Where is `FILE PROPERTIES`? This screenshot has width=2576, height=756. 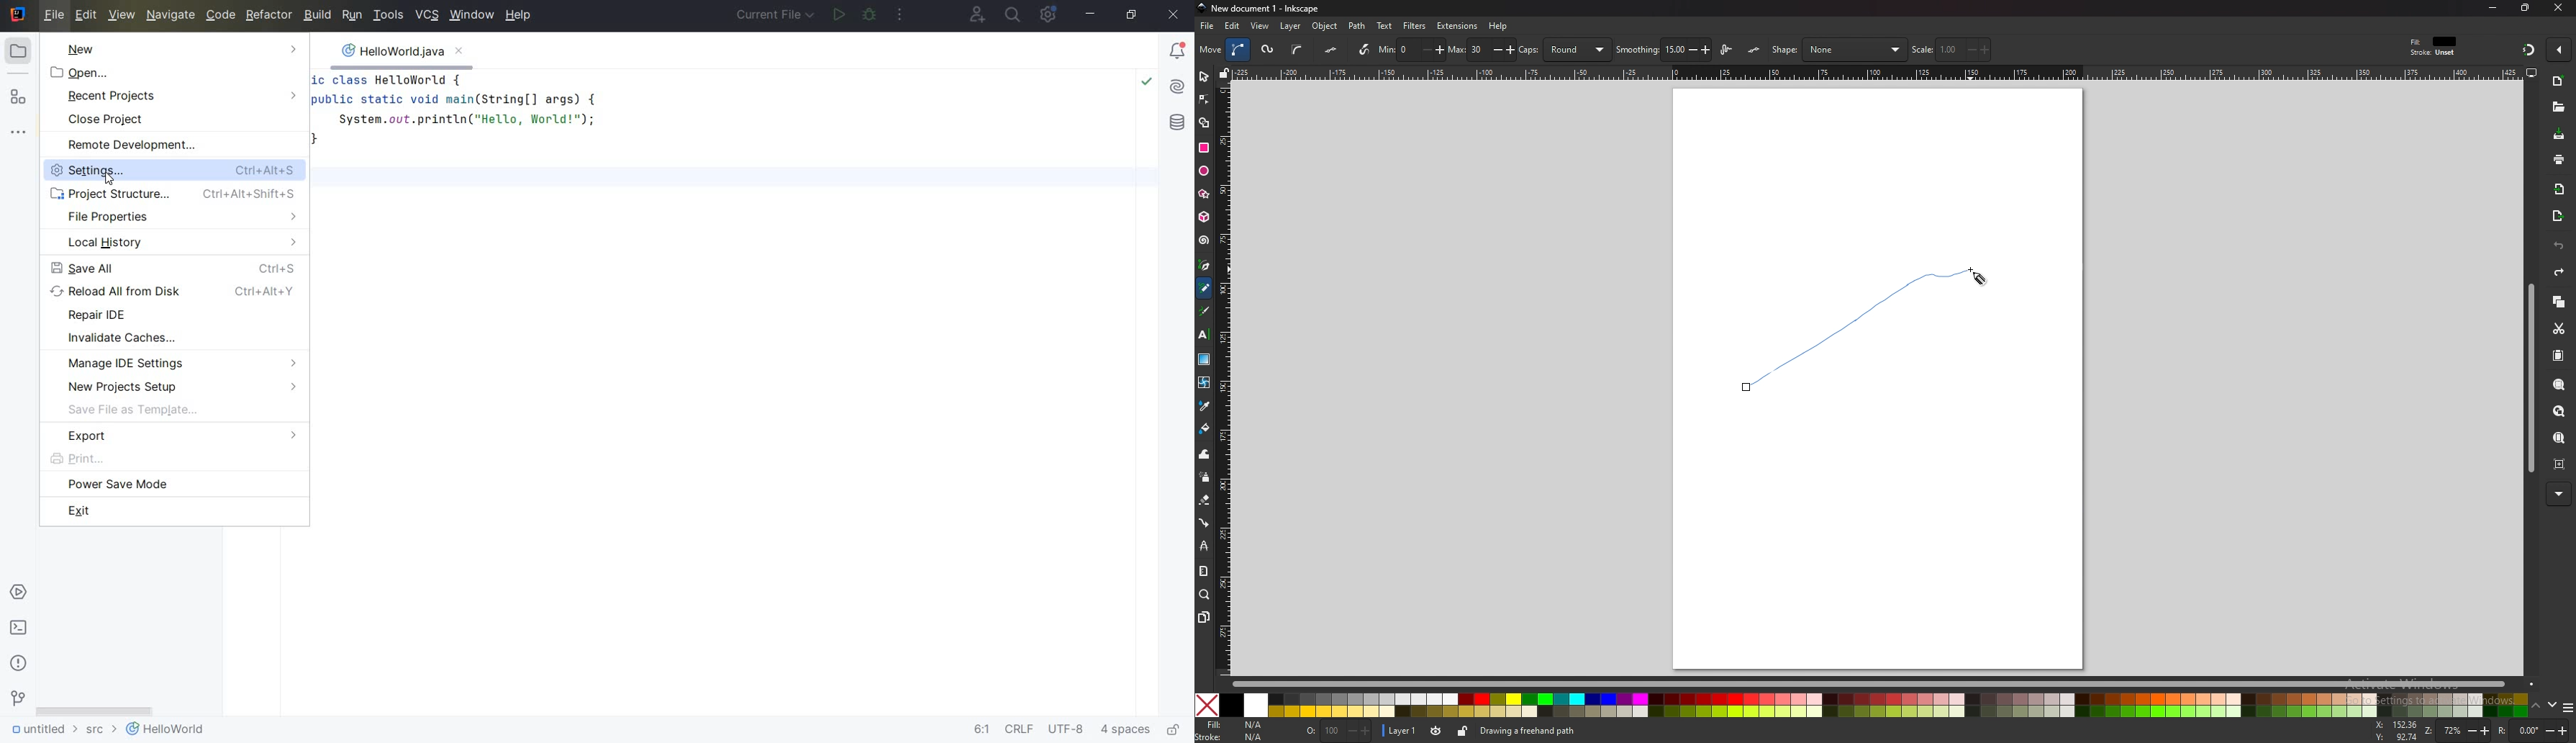 FILE PROPERTIES is located at coordinates (178, 217).